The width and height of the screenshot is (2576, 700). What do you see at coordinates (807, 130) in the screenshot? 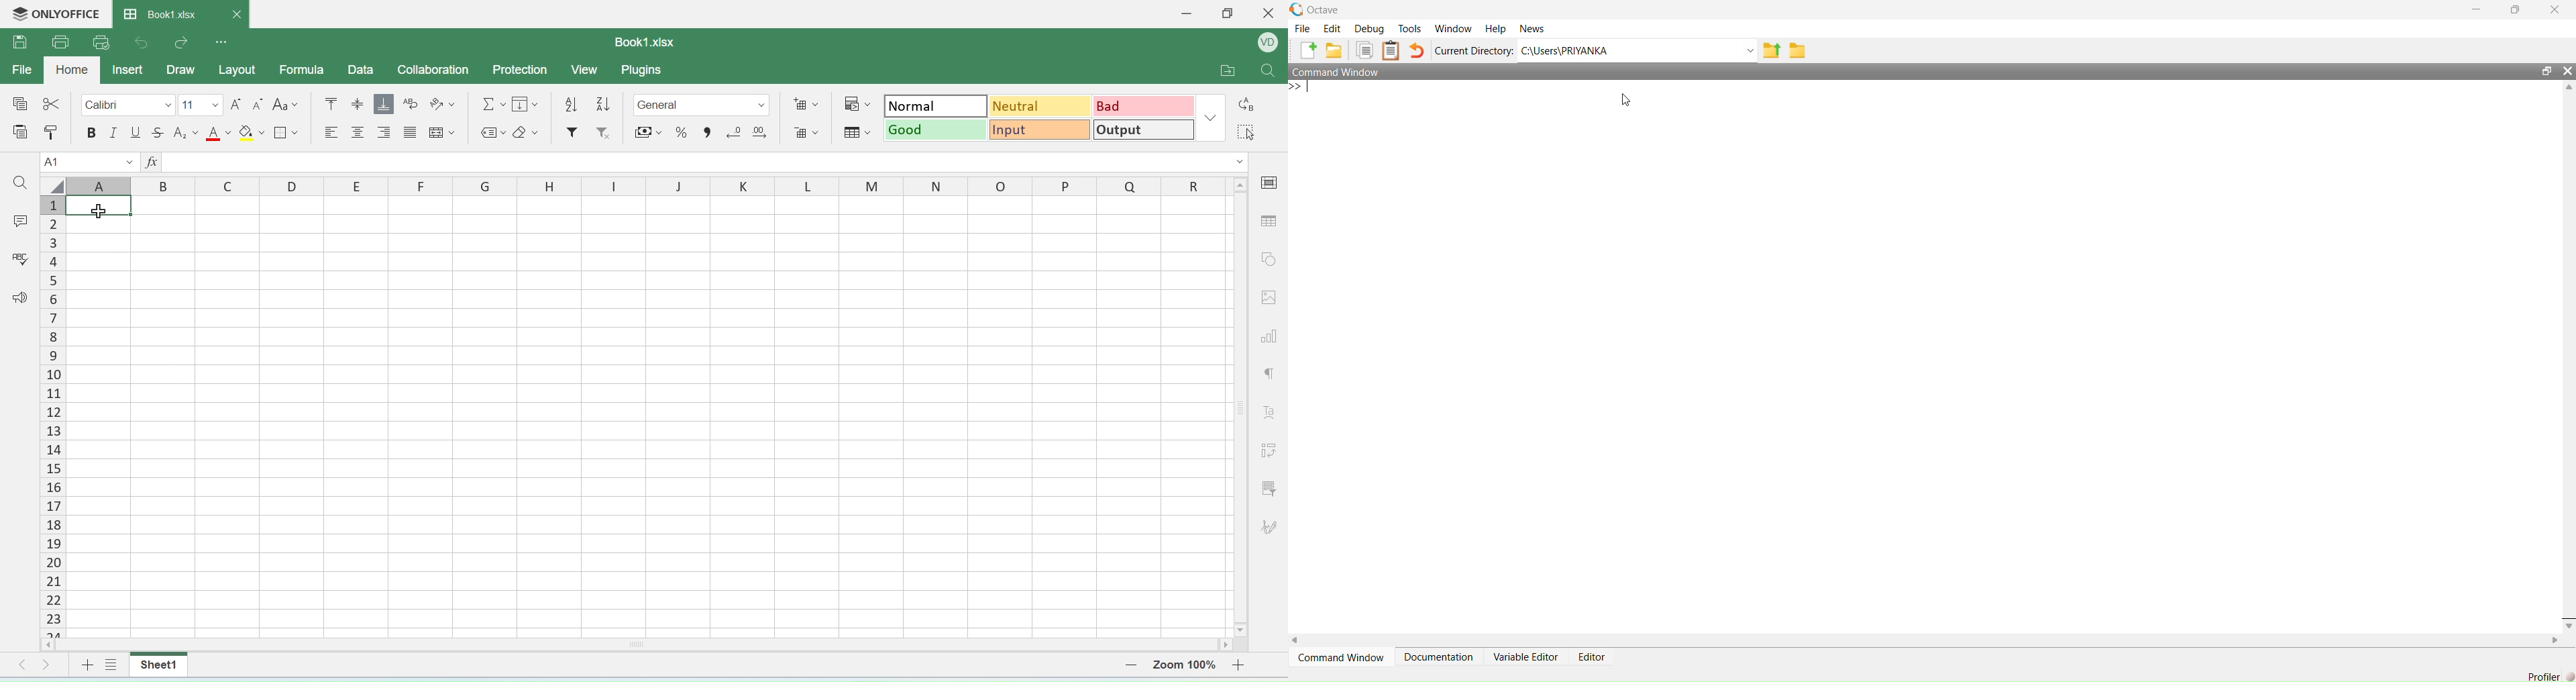
I see `remove cells` at bounding box center [807, 130].